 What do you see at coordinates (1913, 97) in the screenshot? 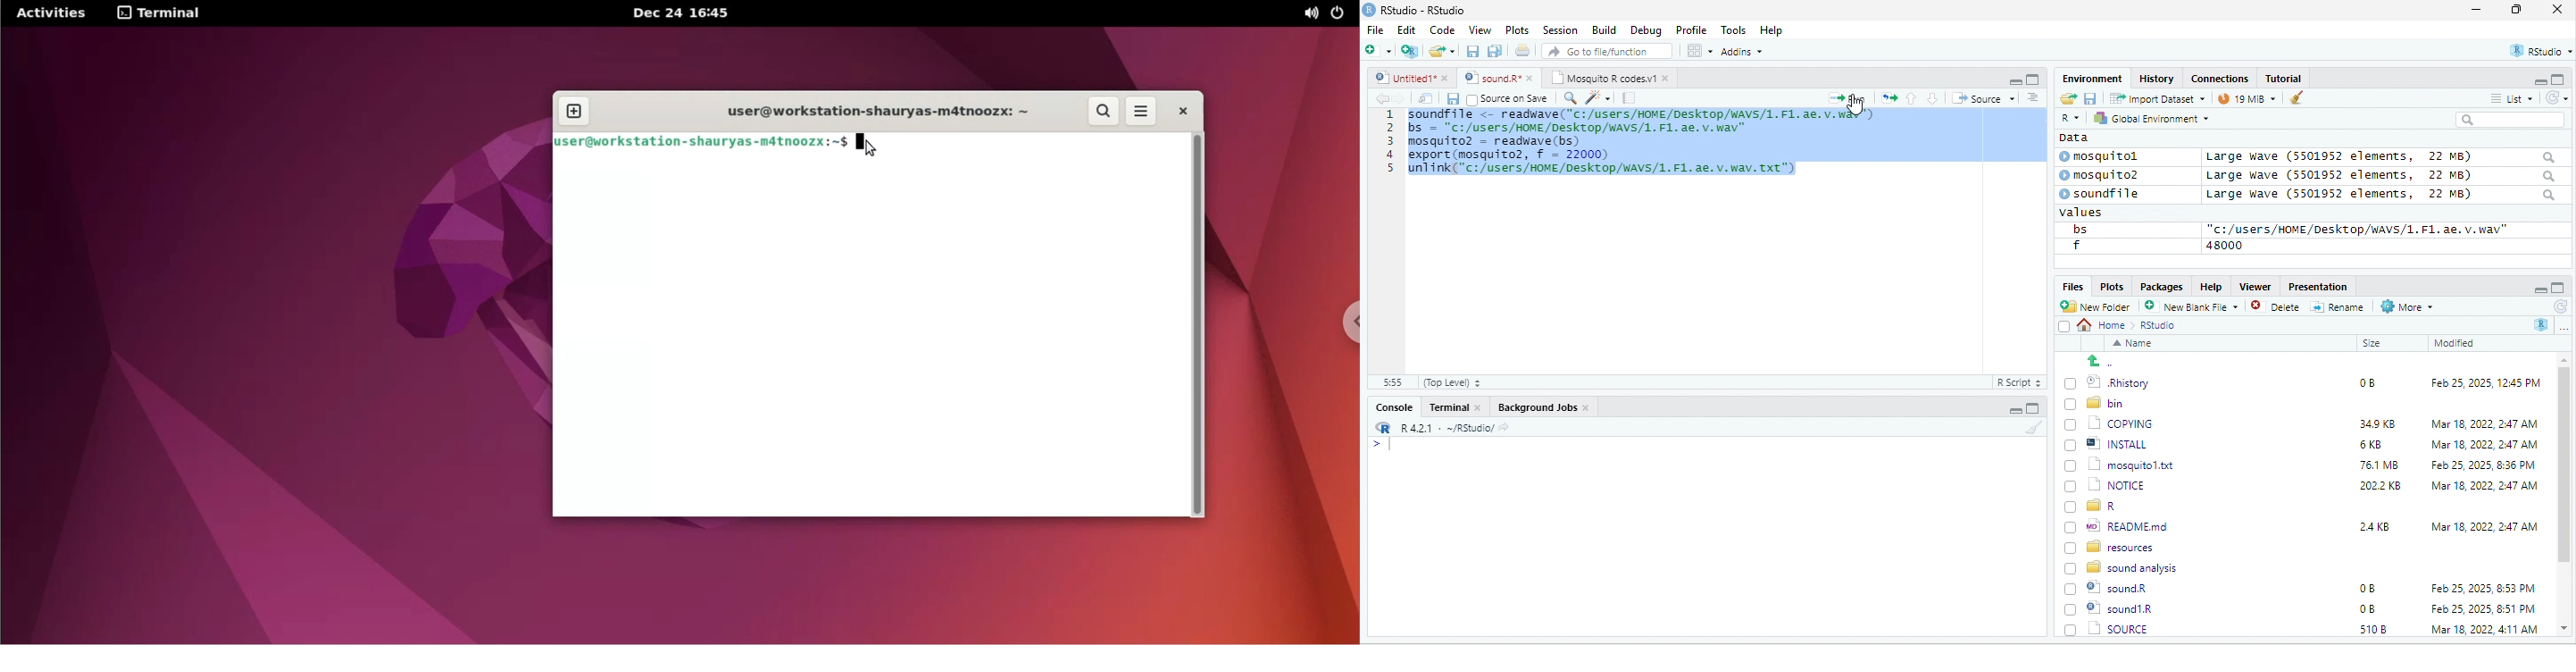
I see `up` at bounding box center [1913, 97].